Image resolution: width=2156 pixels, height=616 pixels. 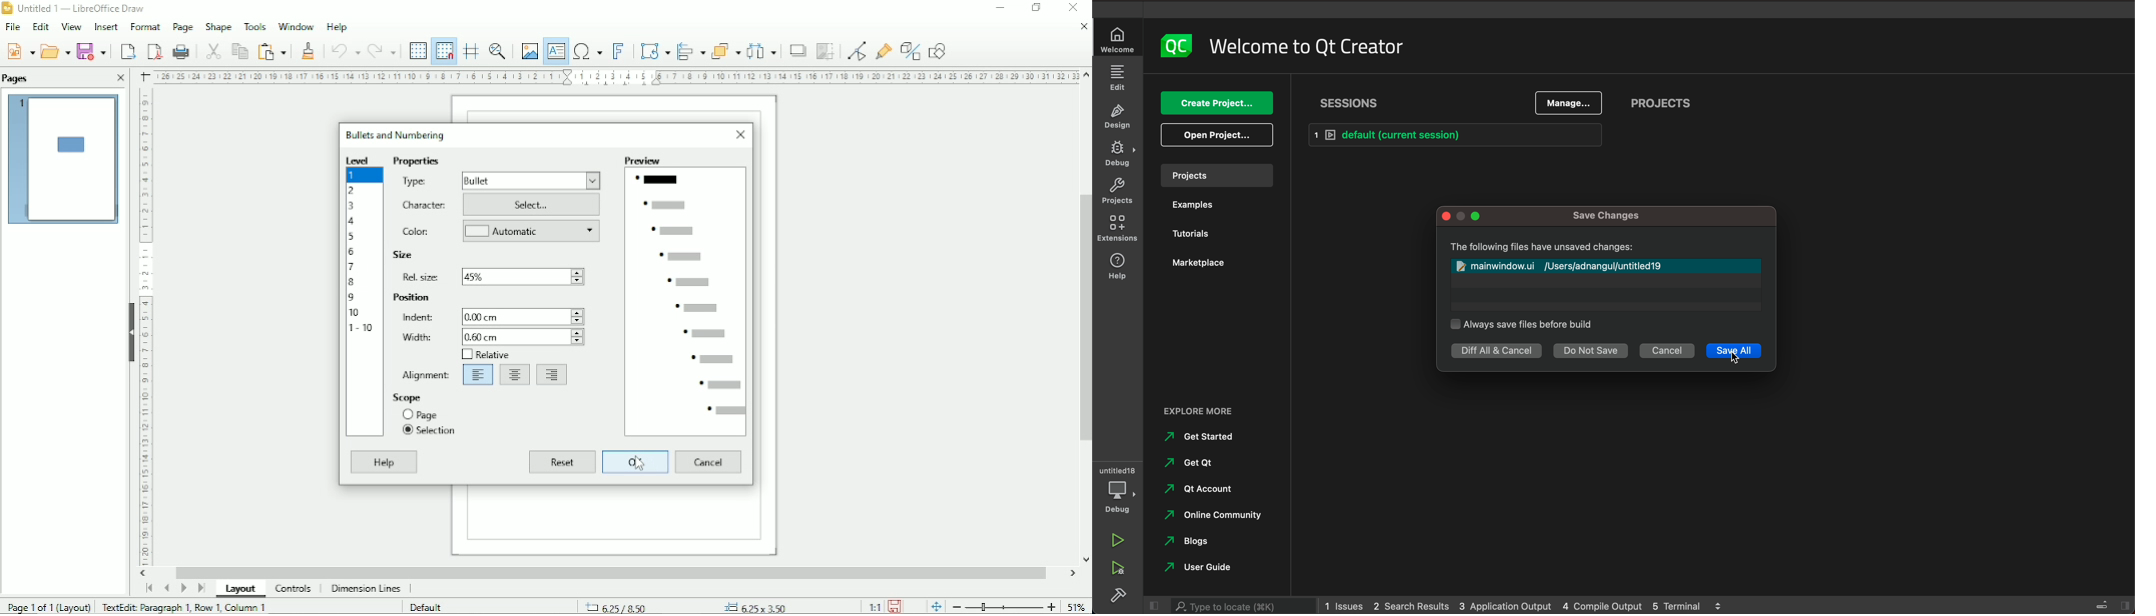 What do you see at coordinates (352, 206) in the screenshot?
I see `3` at bounding box center [352, 206].